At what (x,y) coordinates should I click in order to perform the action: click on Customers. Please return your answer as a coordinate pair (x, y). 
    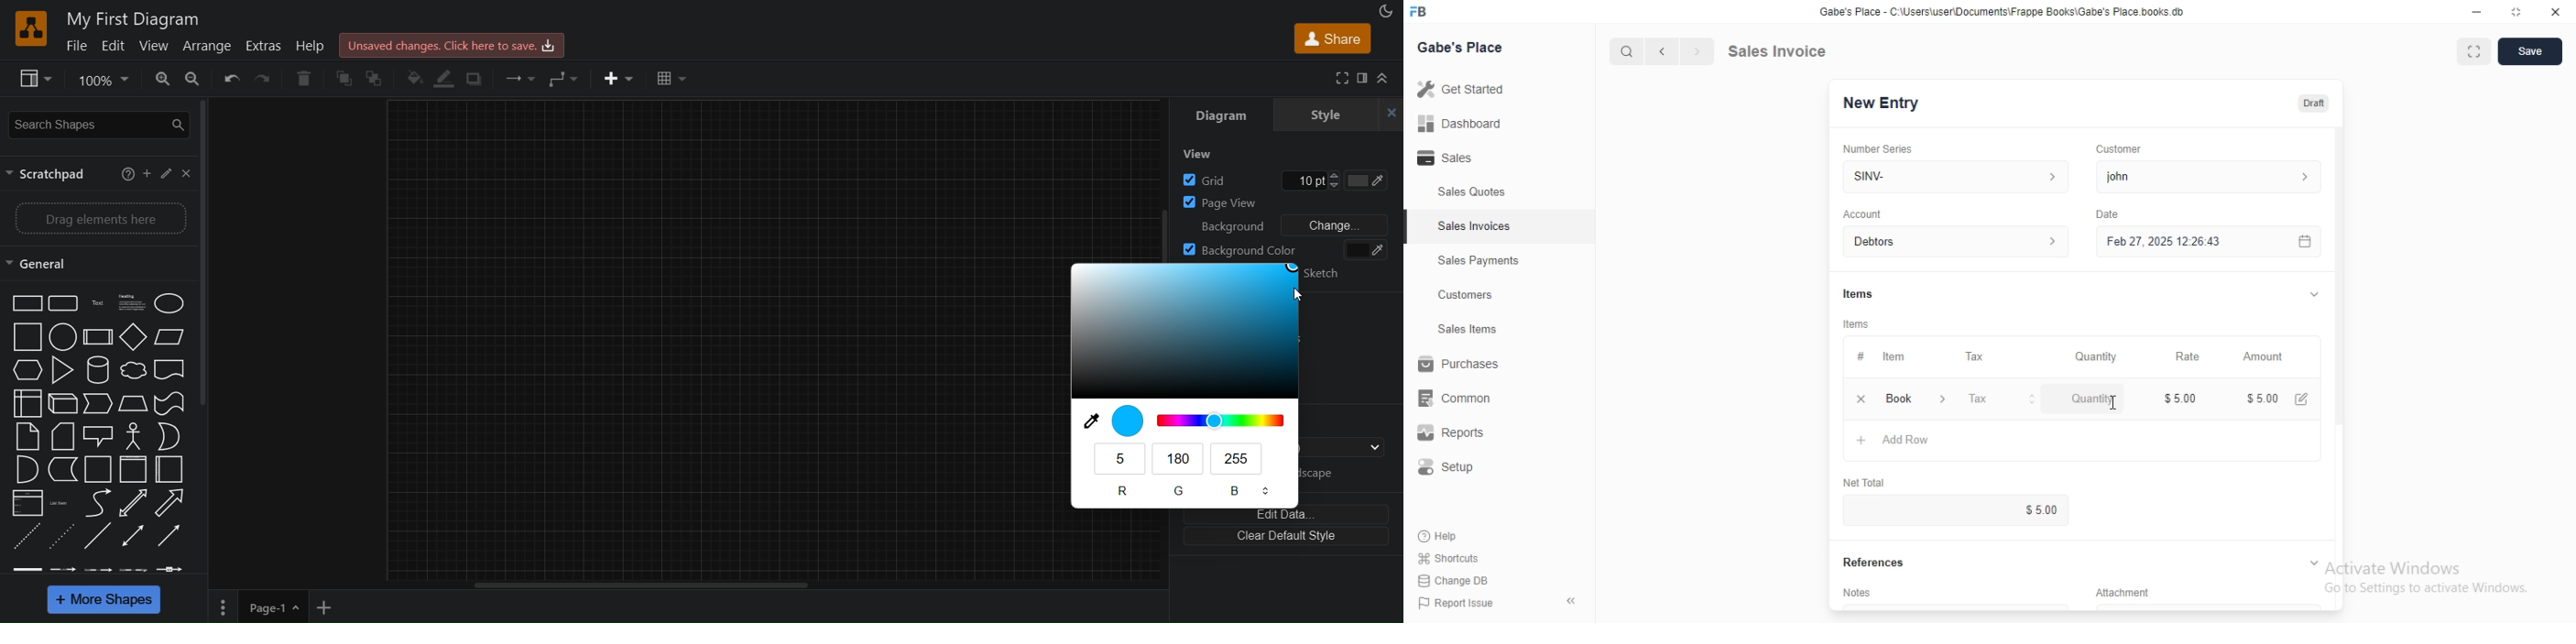
    Looking at the image, I should click on (1465, 296).